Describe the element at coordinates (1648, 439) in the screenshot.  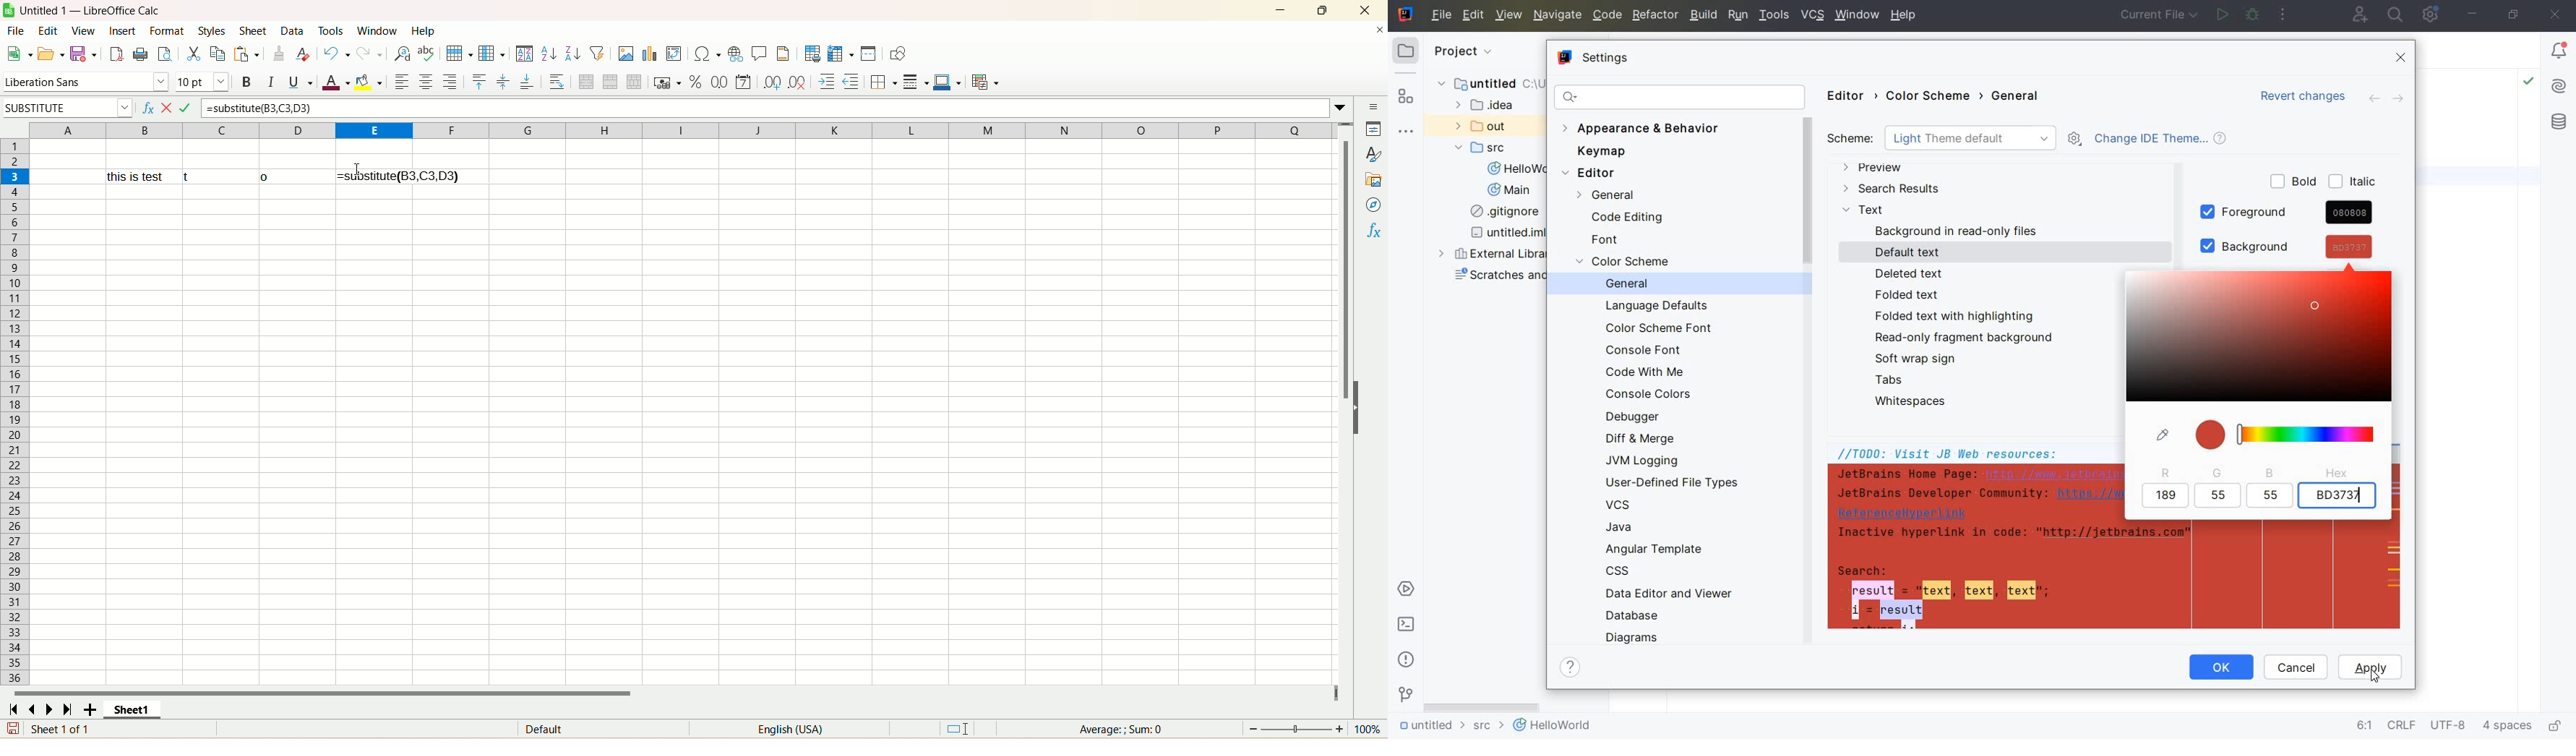
I see `DIFF & MERGE` at that location.